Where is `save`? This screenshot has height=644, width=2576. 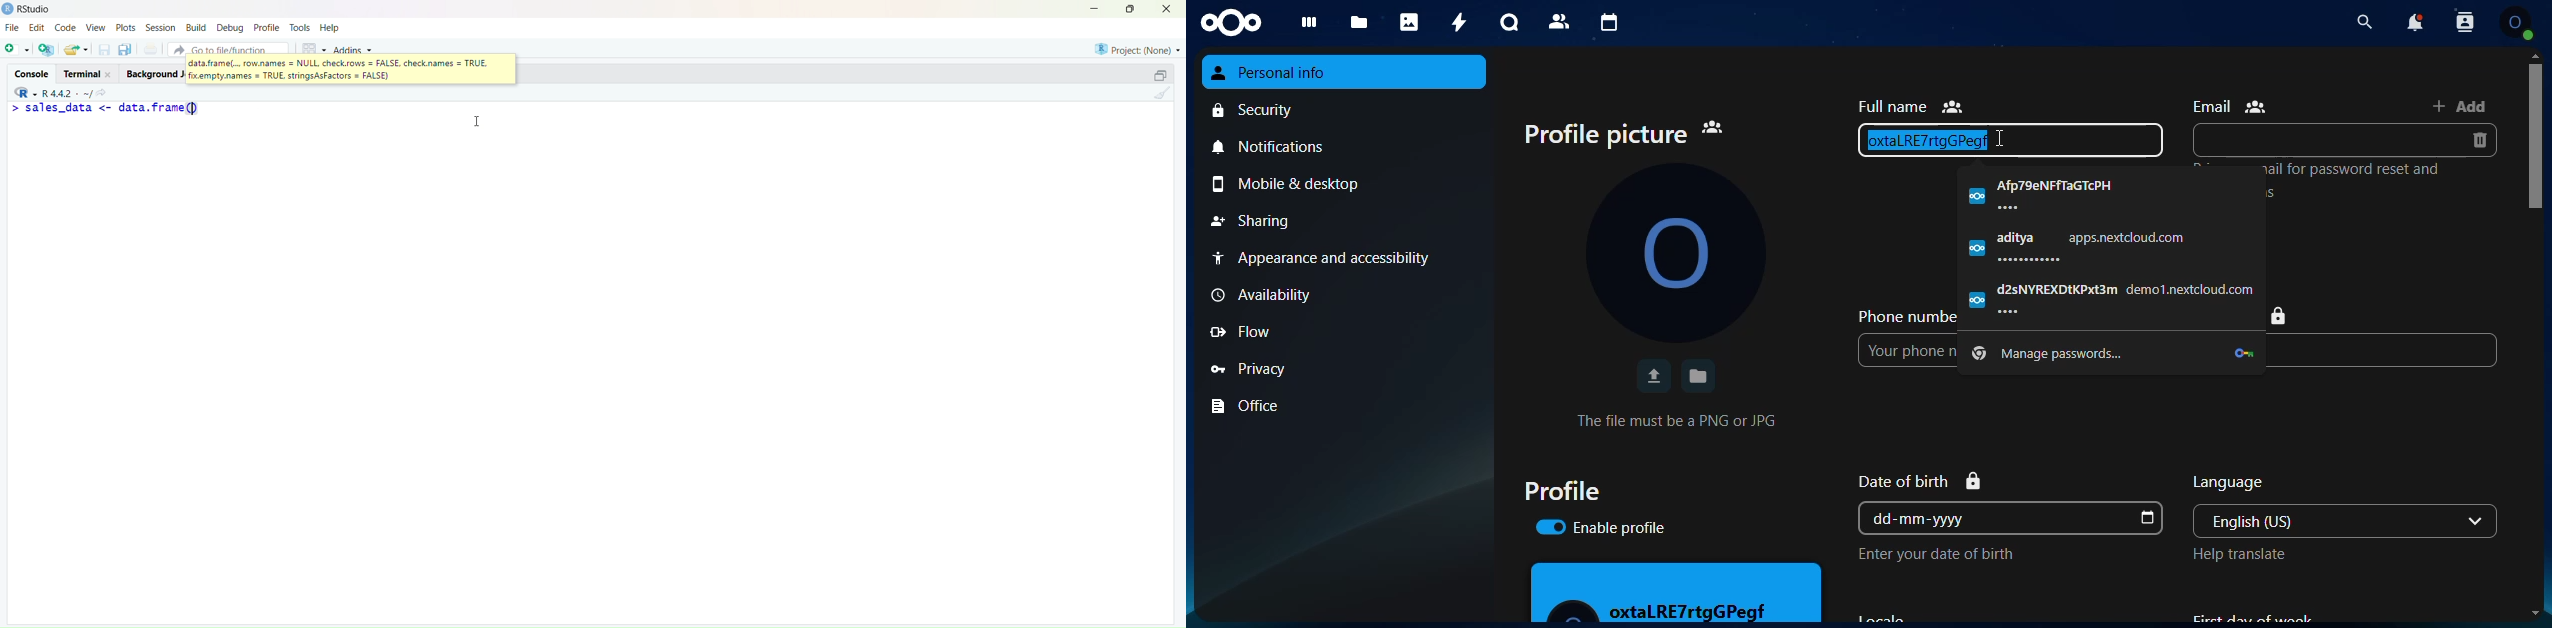 save is located at coordinates (103, 53).